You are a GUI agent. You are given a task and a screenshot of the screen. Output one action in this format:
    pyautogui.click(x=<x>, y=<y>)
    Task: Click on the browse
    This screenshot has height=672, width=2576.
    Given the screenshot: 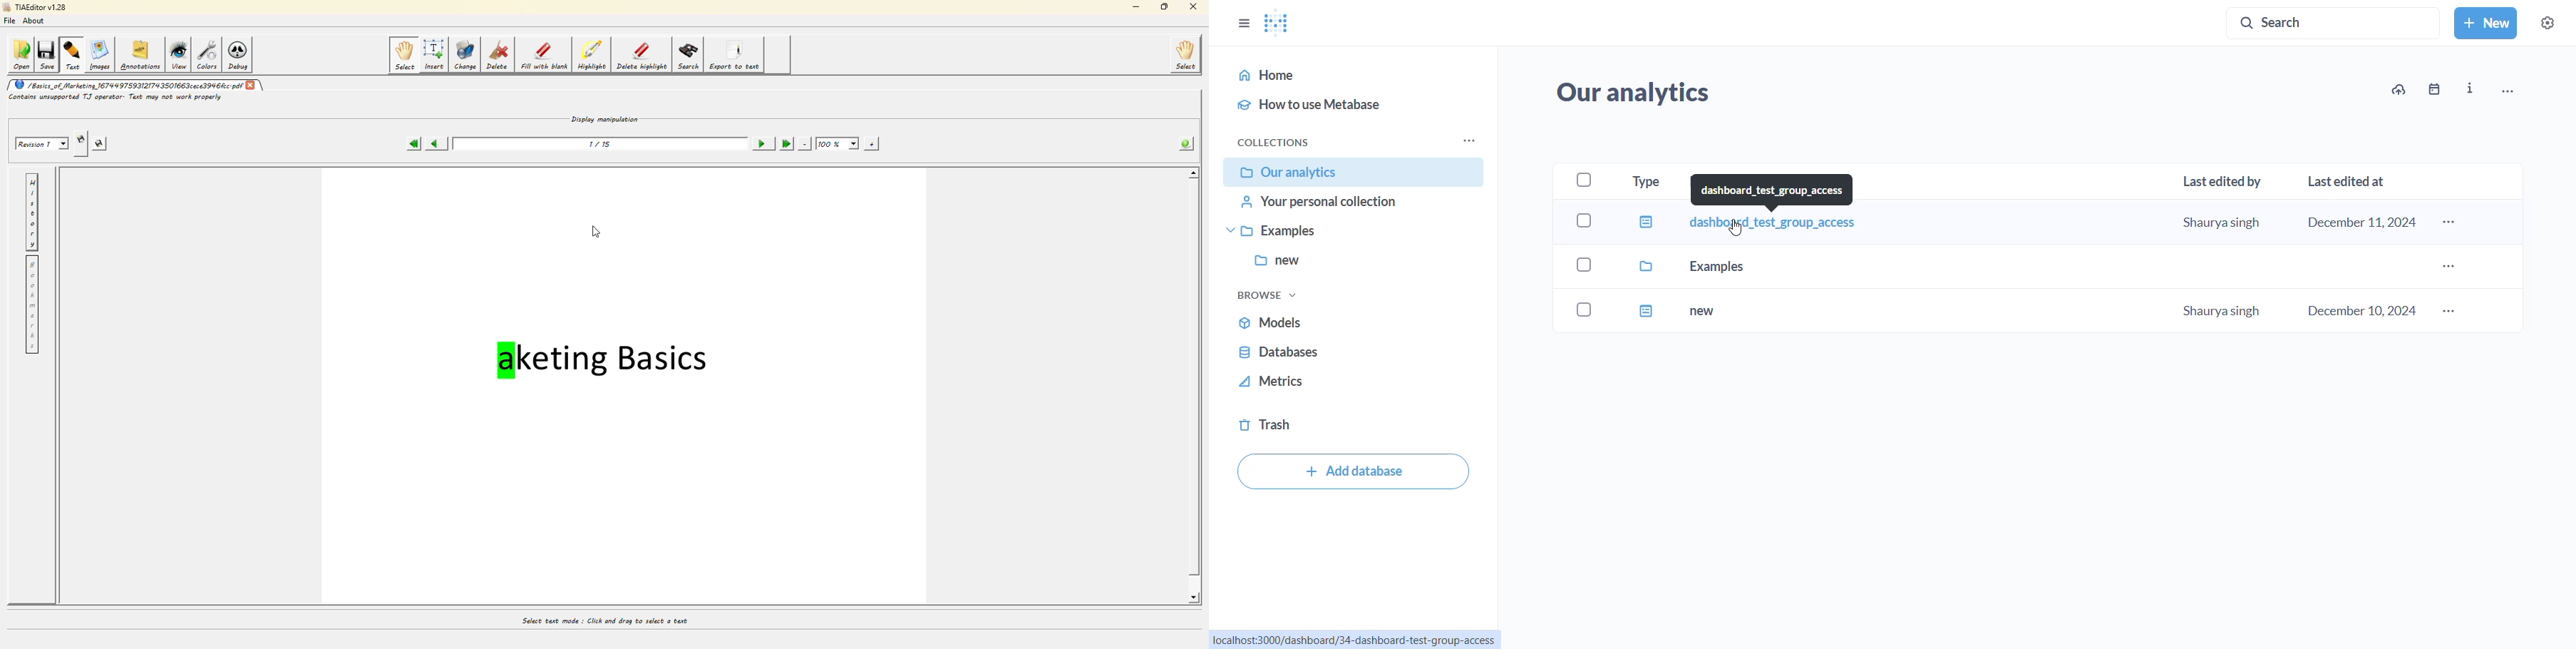 What is the action you would take?
    pyautogui.click(x=1277, y=298)
    